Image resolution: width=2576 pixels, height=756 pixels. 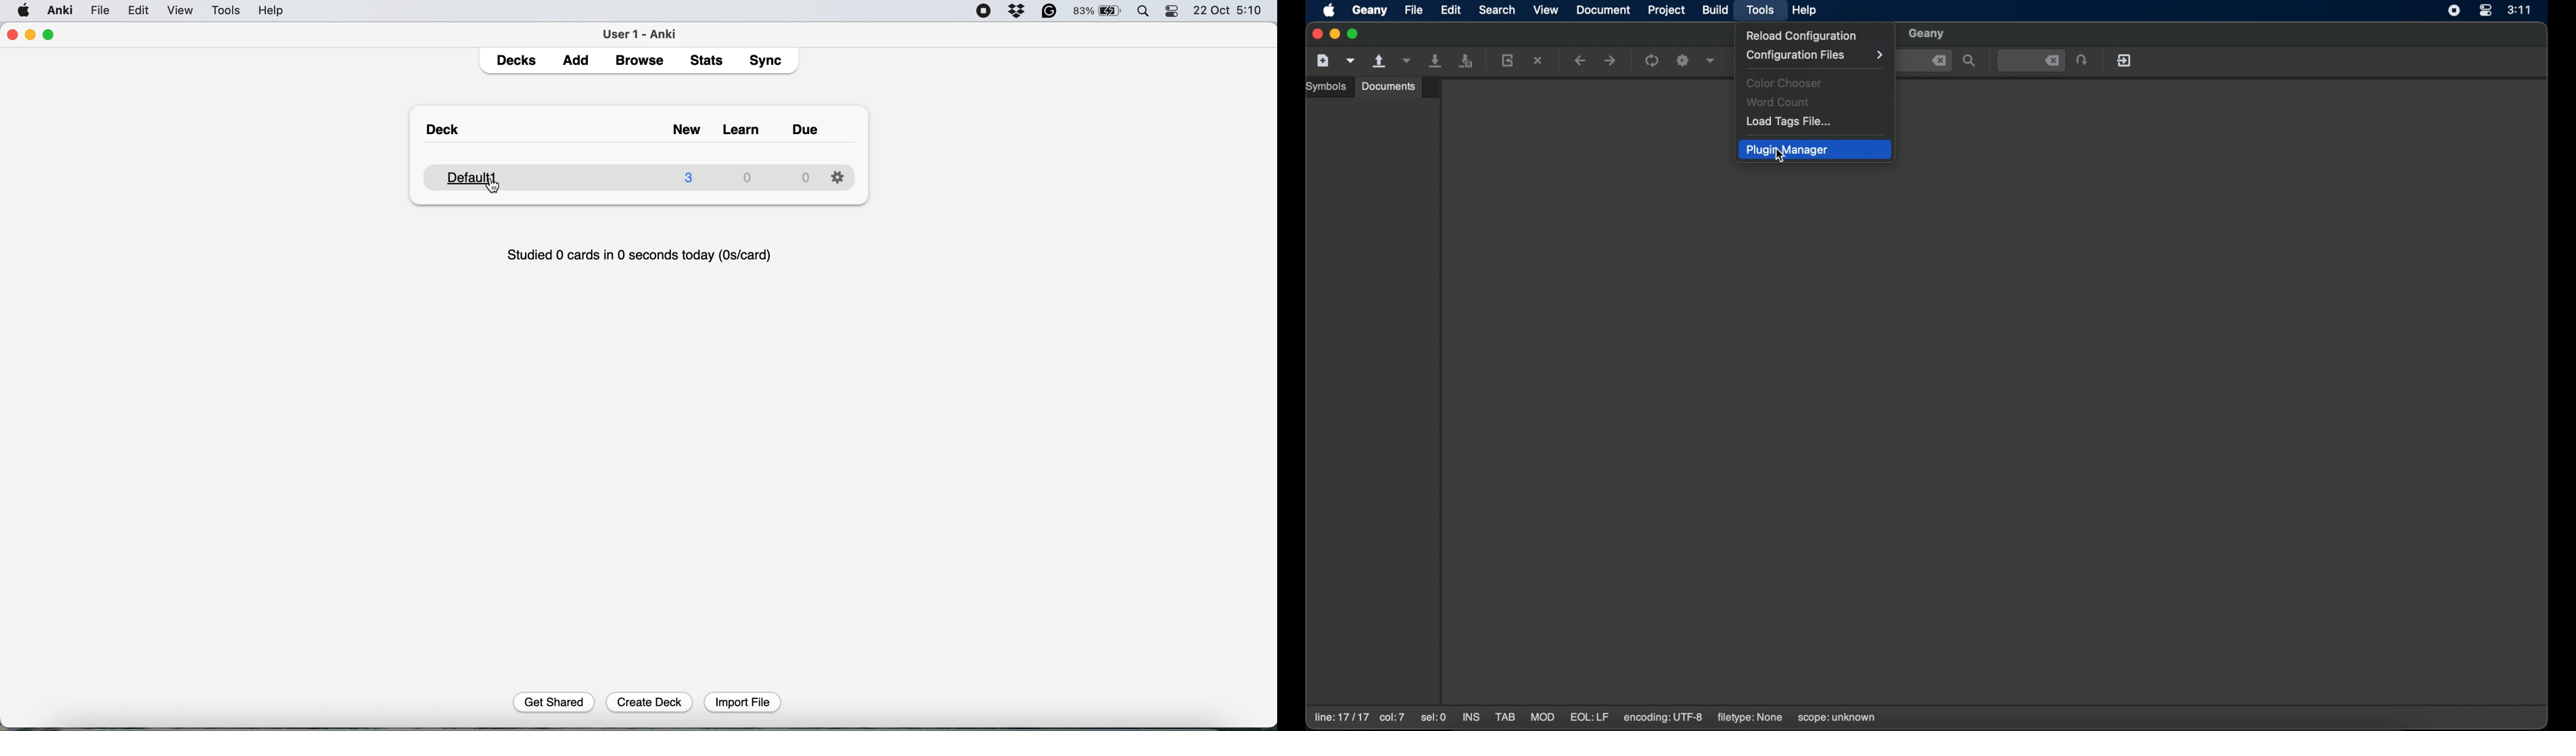 I want to click on control center, so click(x=2485, y=12).